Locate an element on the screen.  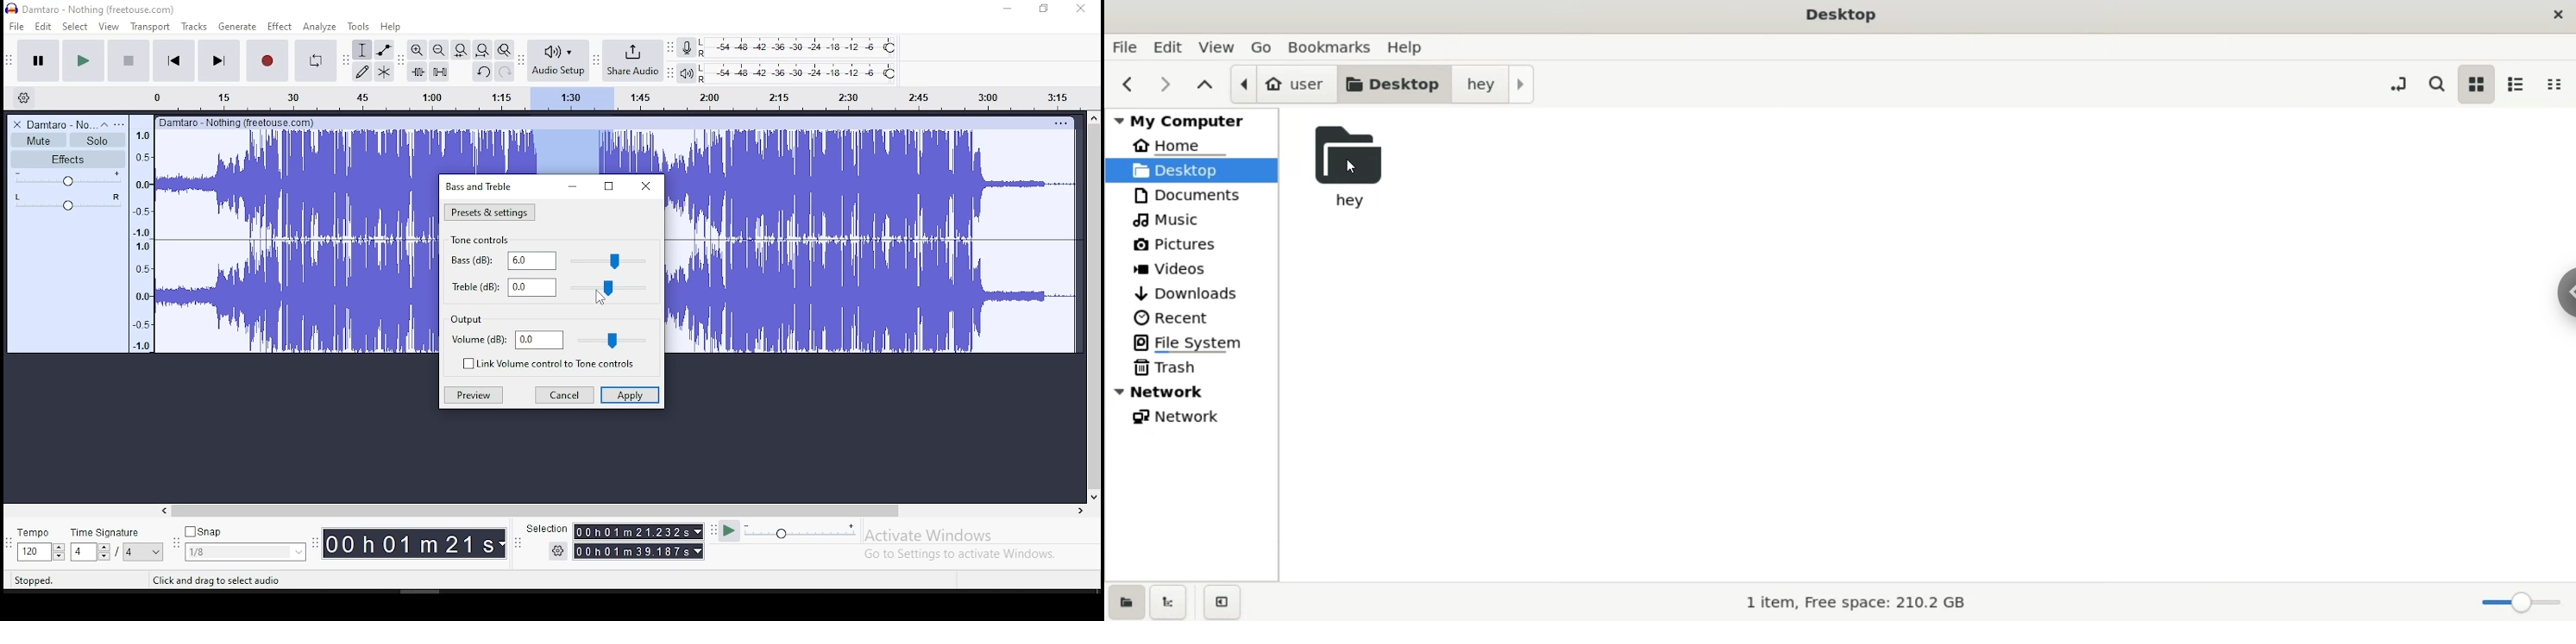
envelope tool is located at coordinates (383, 49).